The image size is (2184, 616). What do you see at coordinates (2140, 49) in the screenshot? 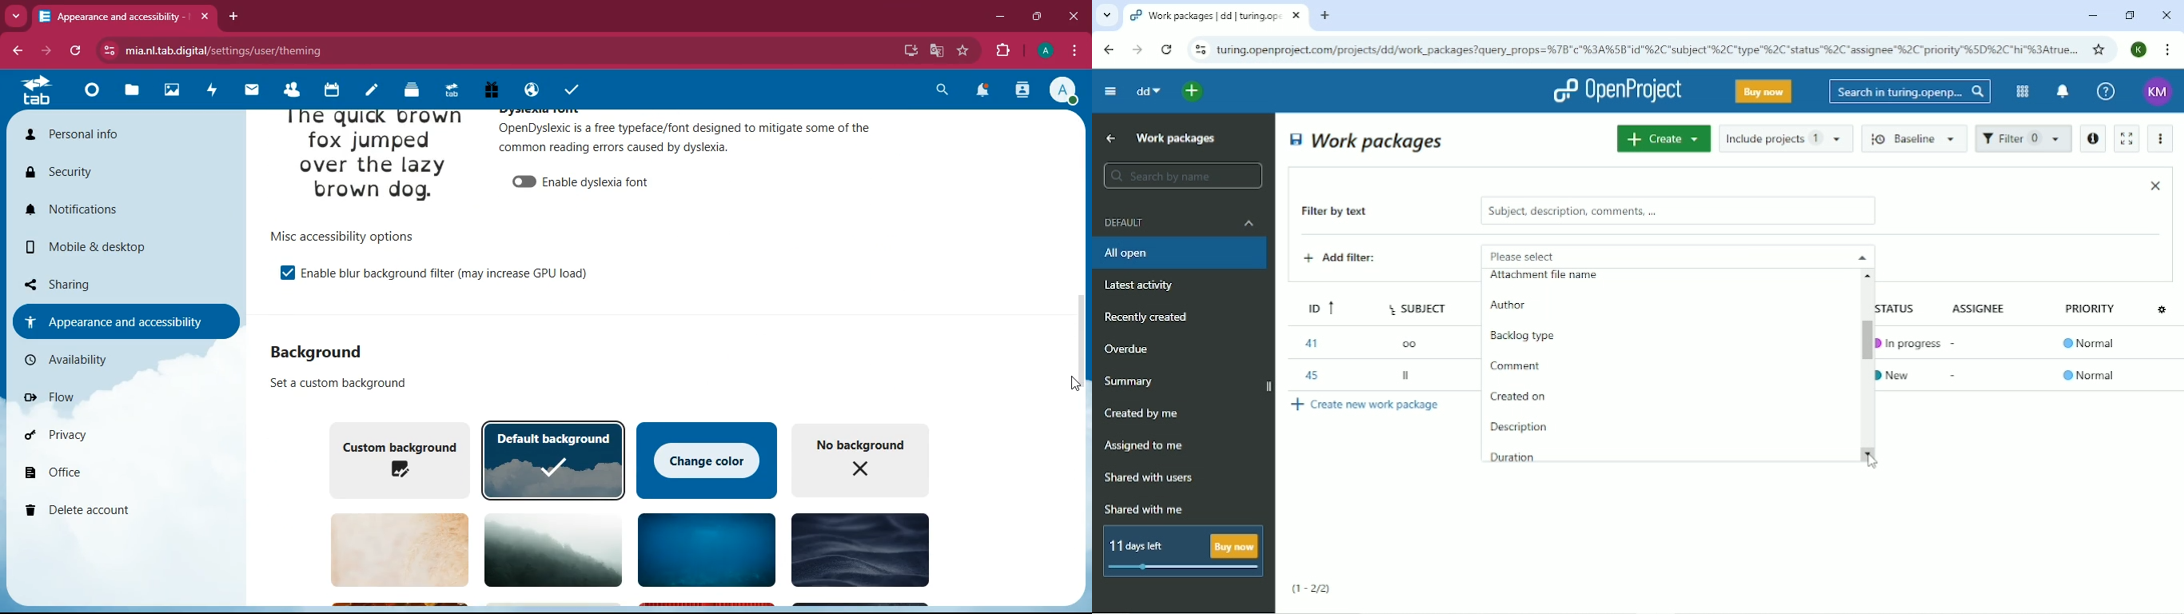
I see `Account` at bounding box center [2140, 49].